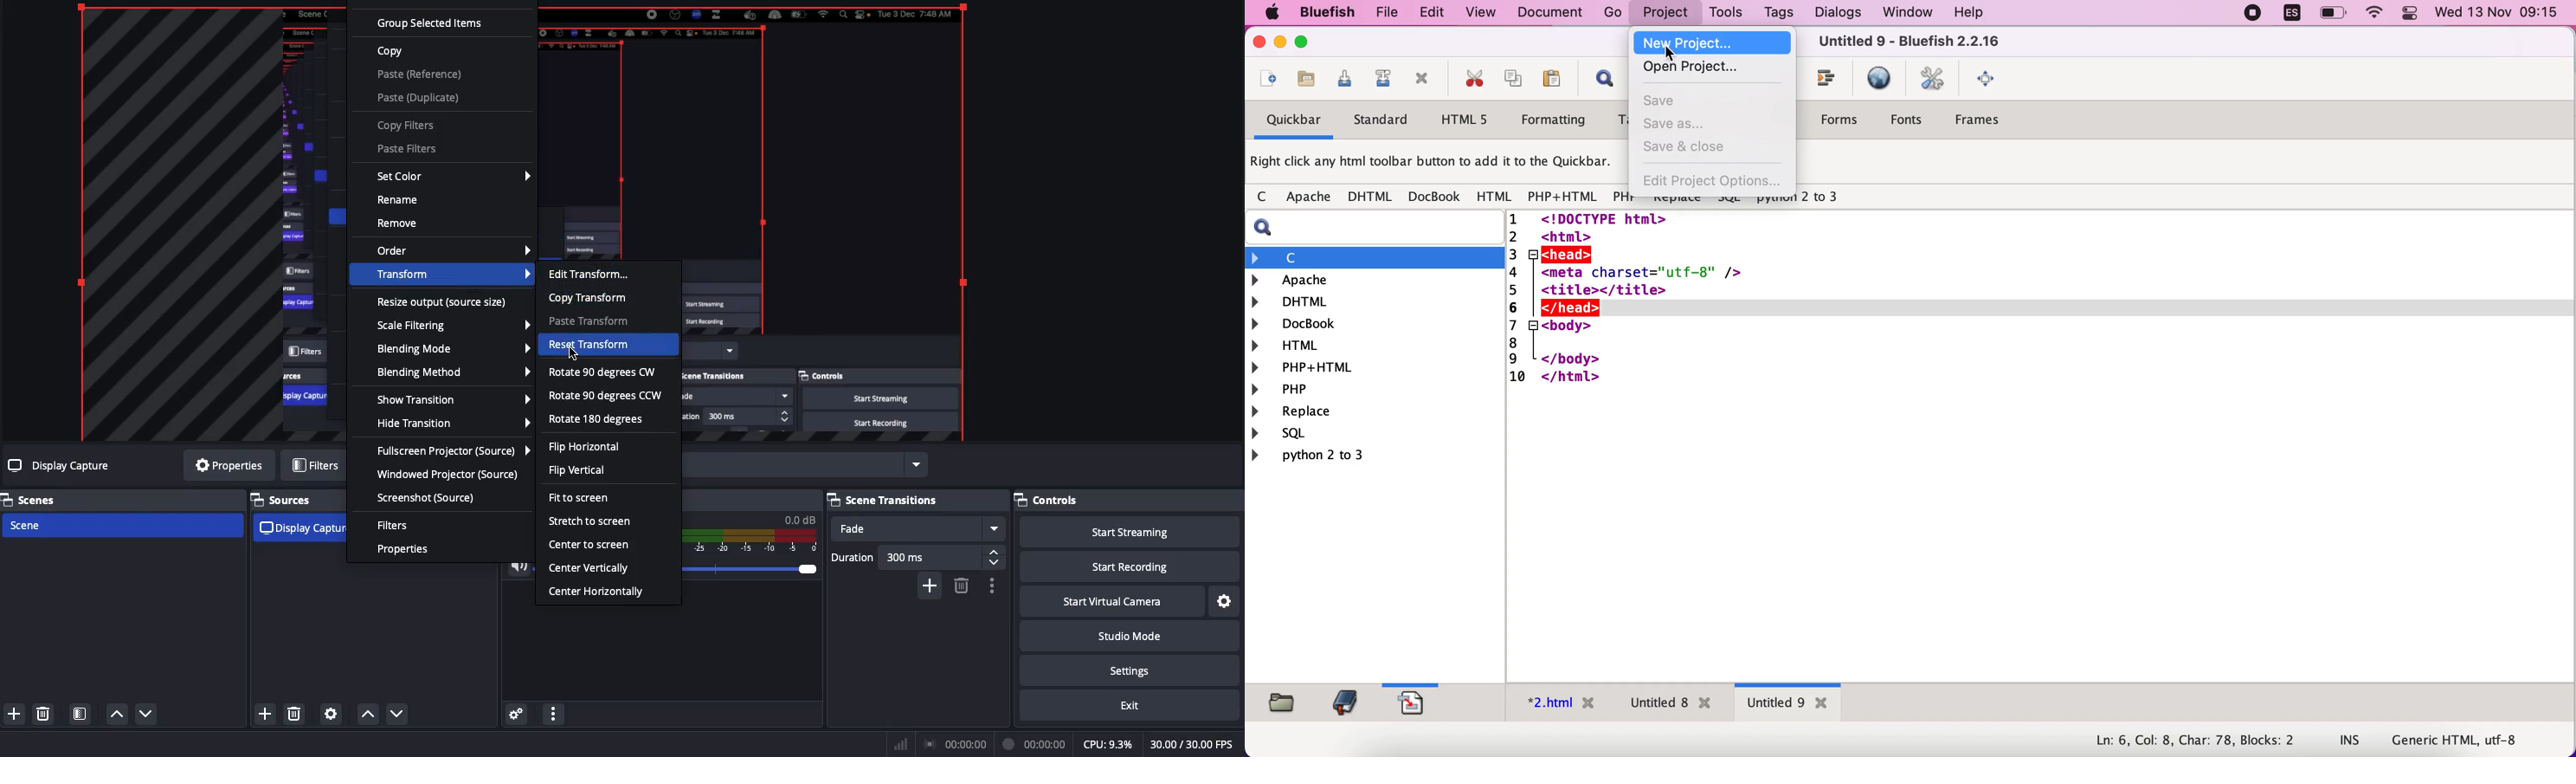  I want to click on delete, so click(963, 589).